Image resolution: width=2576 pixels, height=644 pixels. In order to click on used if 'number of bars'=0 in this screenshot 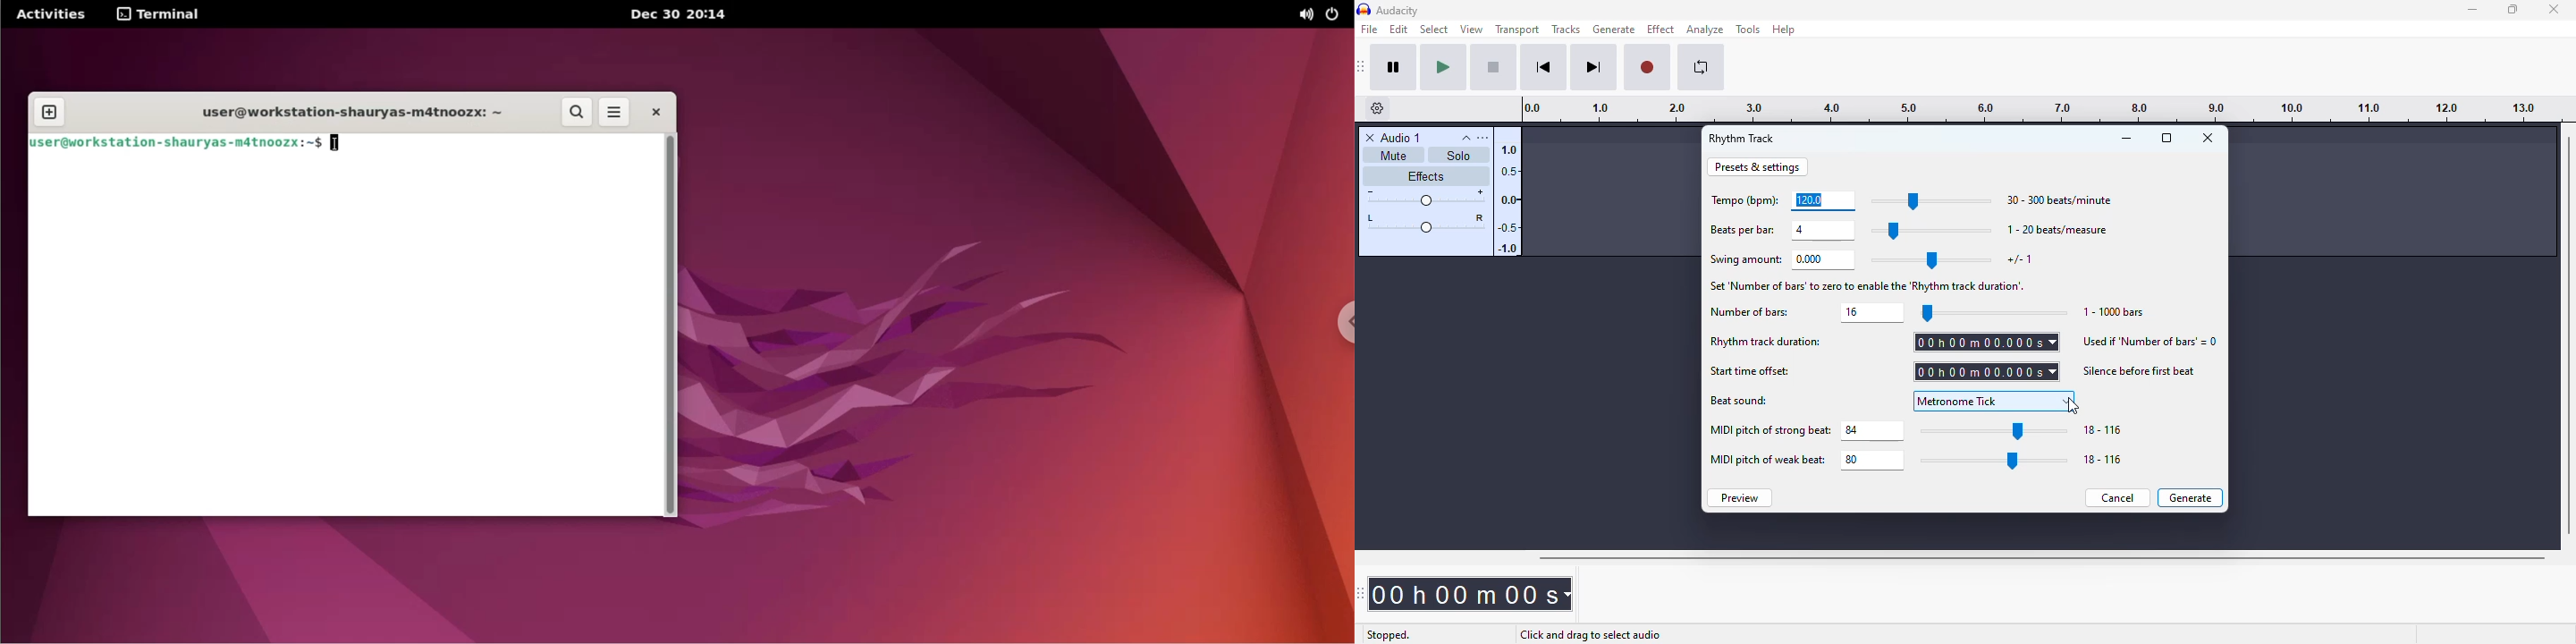, I will do `click(2150, 341)`.